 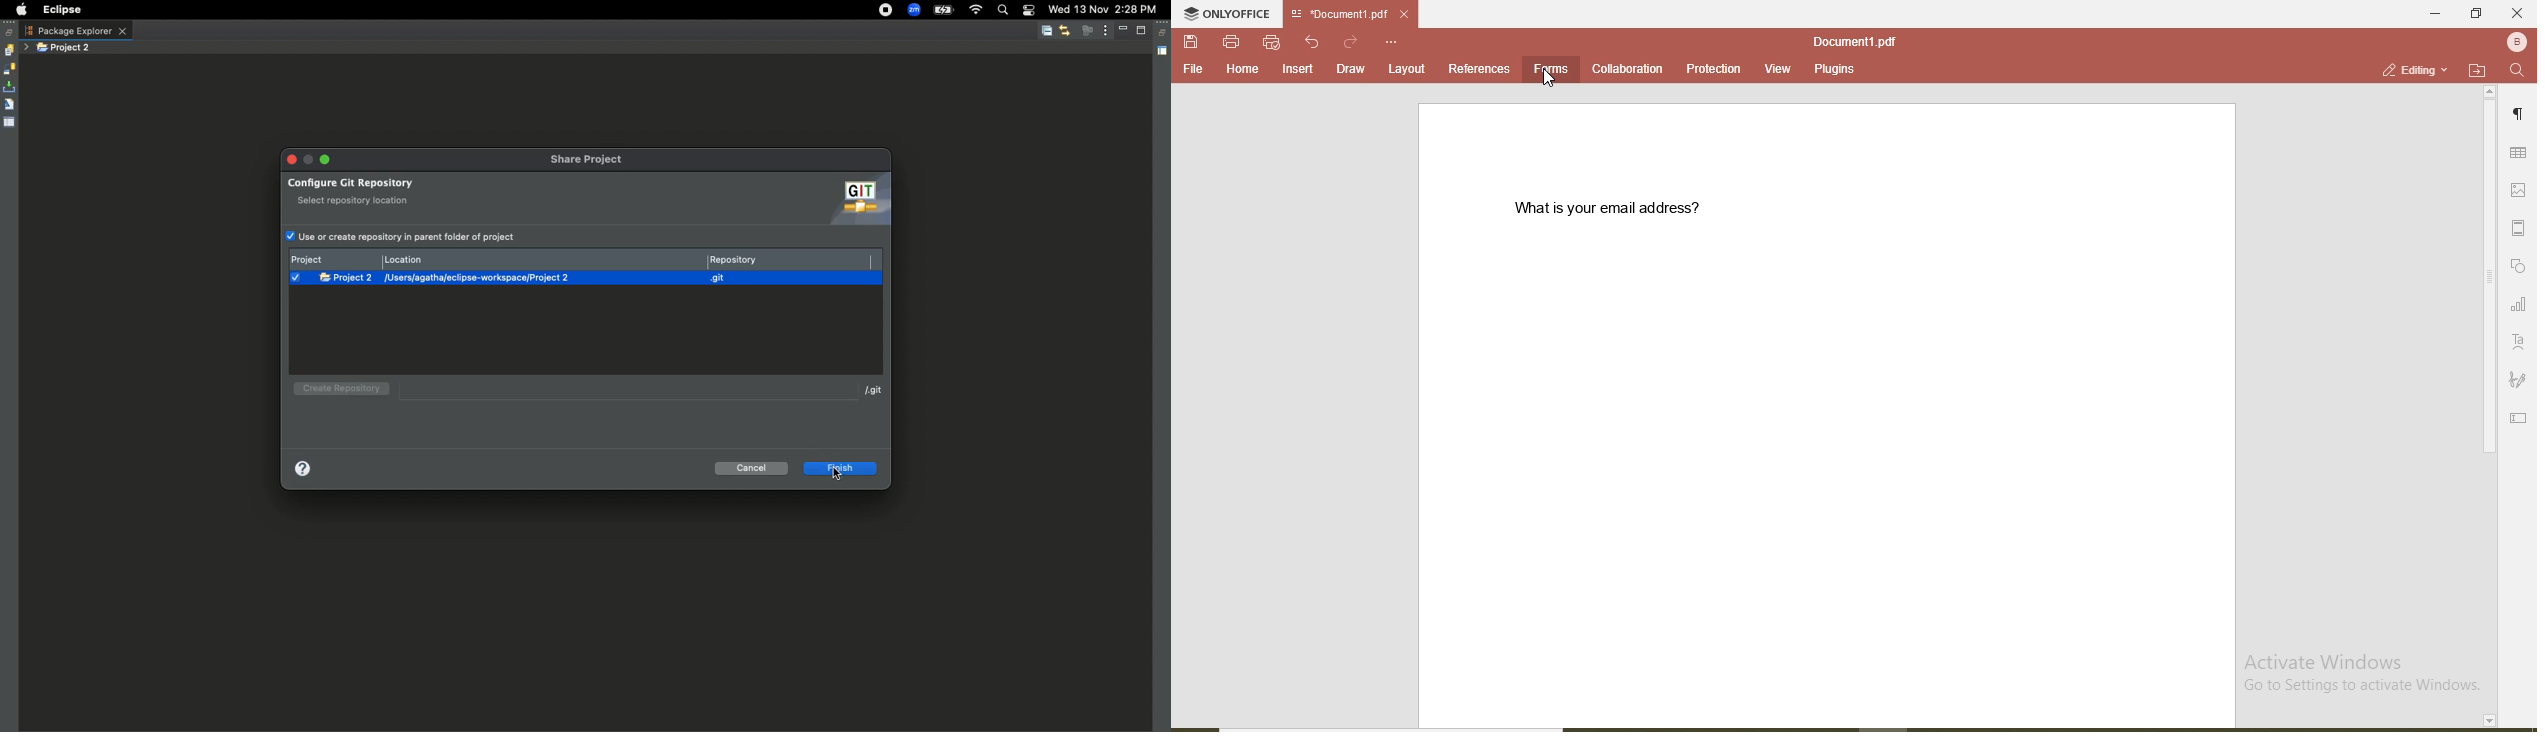 What do you see at coordinates (9, 69) in the screenshot?
I see `Synchronize` at bounding box center [9, 69].